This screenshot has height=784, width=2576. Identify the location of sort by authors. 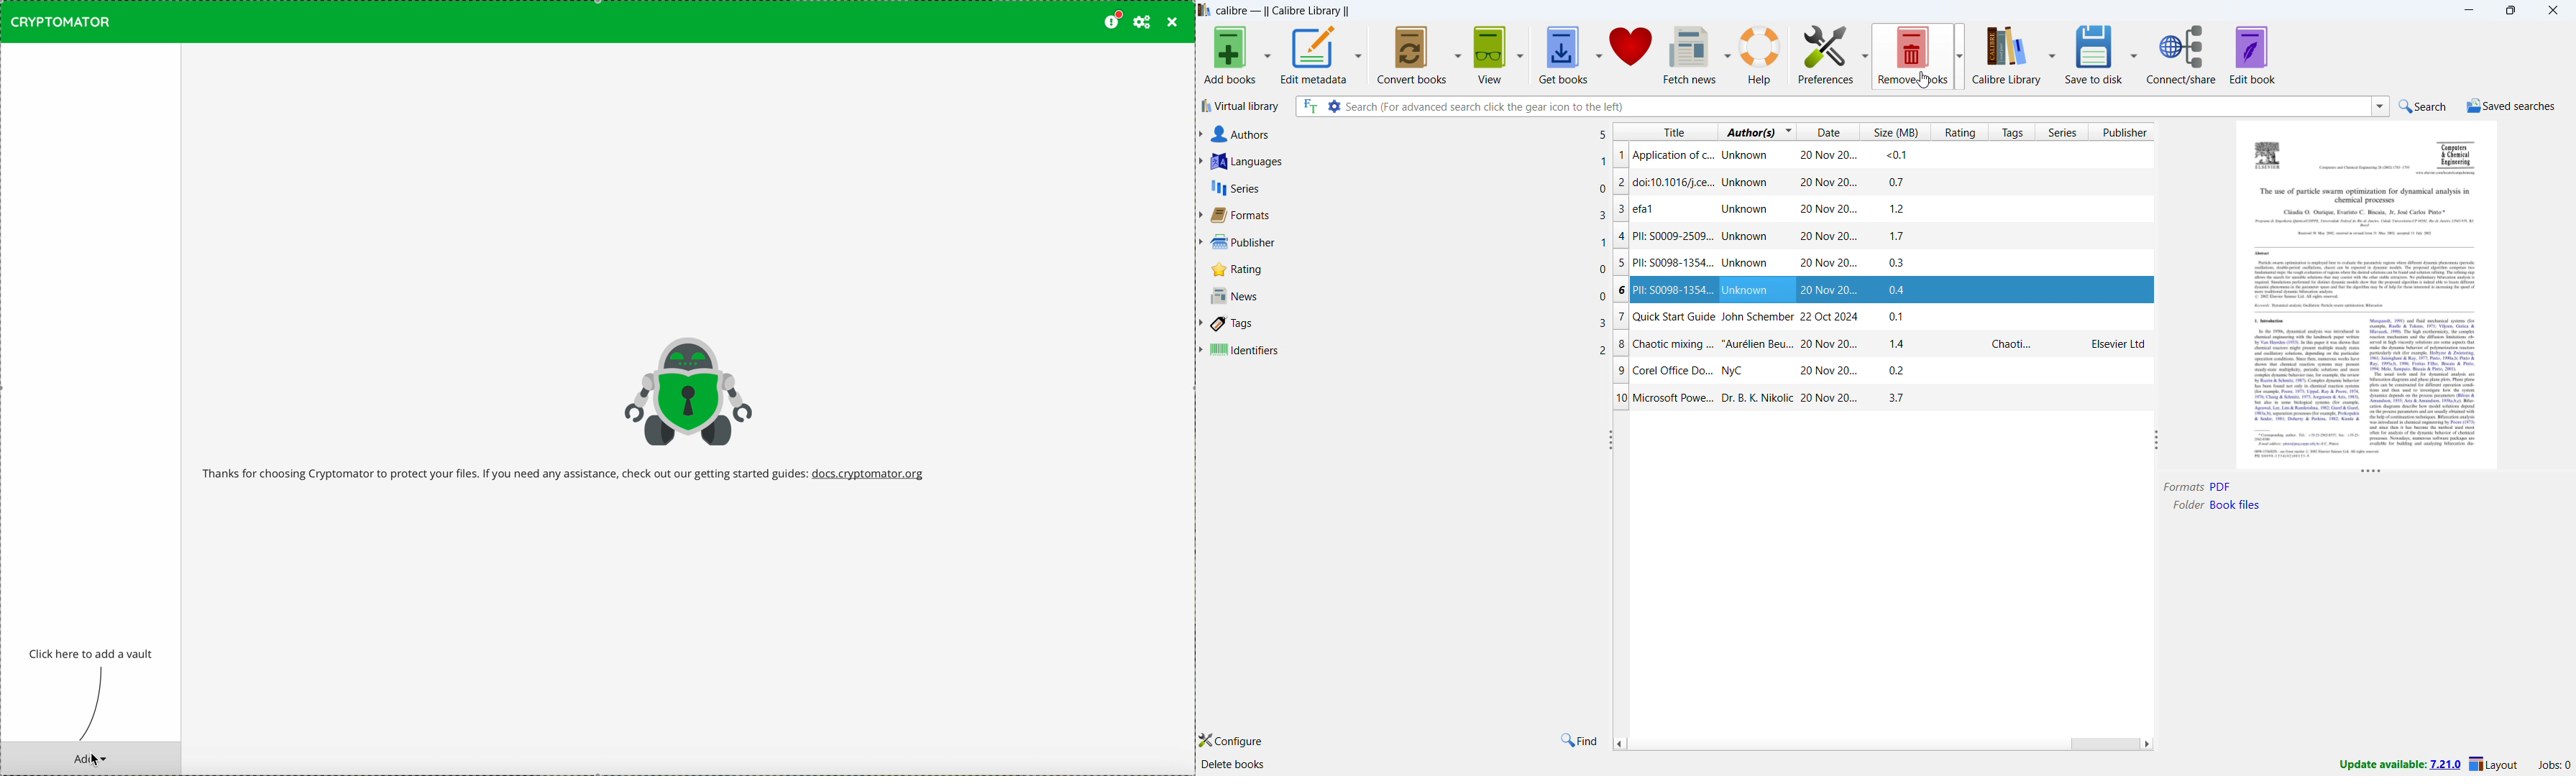
(1748, 131).